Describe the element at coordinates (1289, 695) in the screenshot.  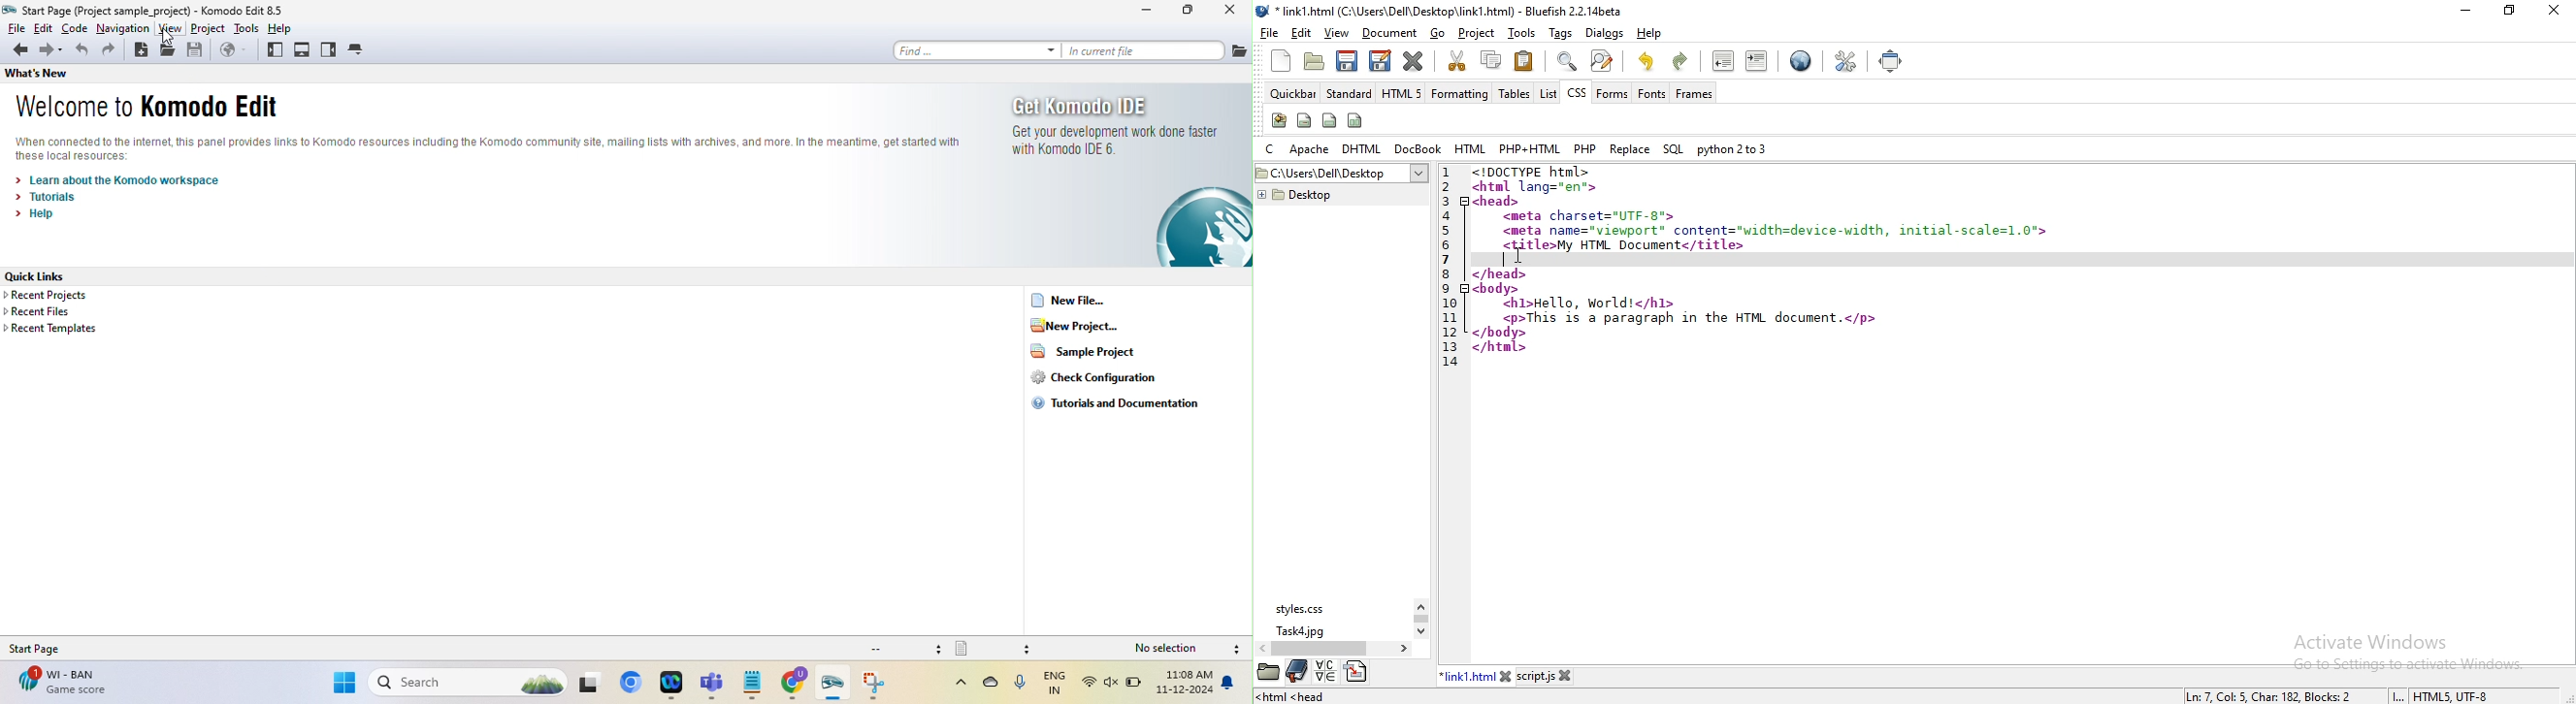
I see `<html<head` at that location.